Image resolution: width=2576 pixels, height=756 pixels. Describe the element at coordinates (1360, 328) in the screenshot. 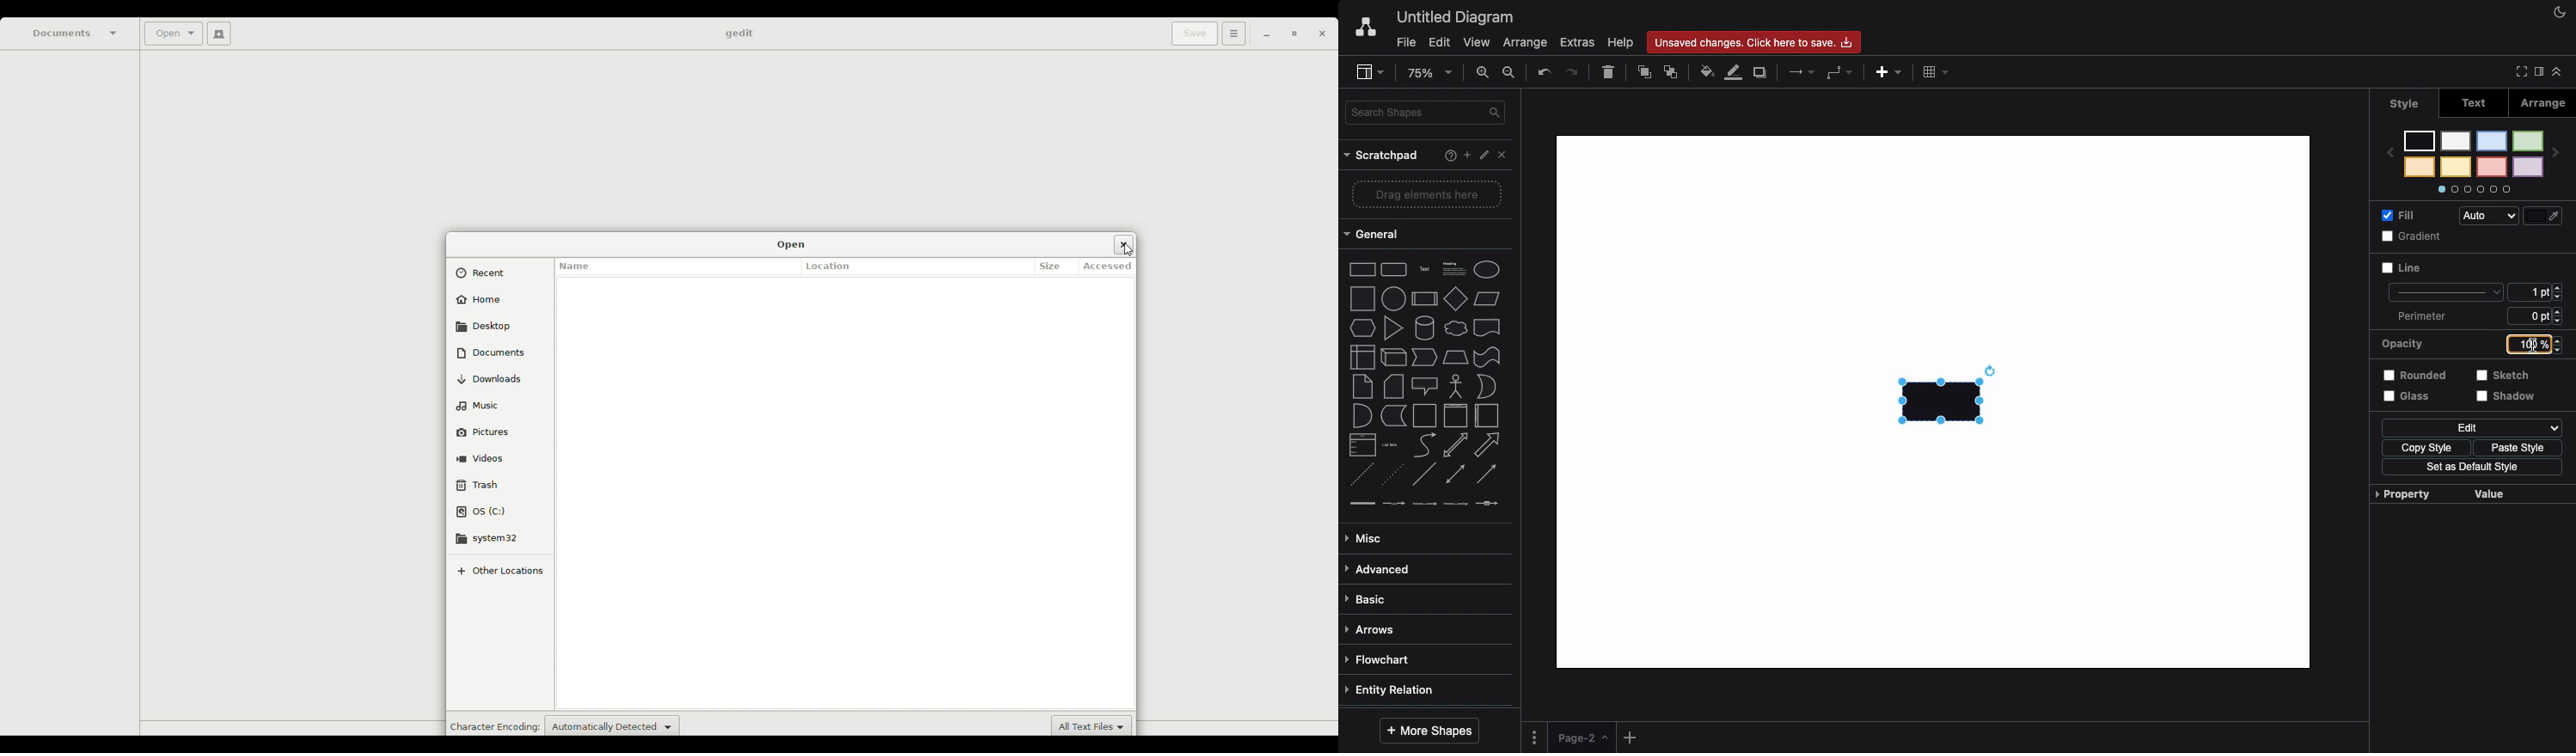

I see `hexagon` at that location.